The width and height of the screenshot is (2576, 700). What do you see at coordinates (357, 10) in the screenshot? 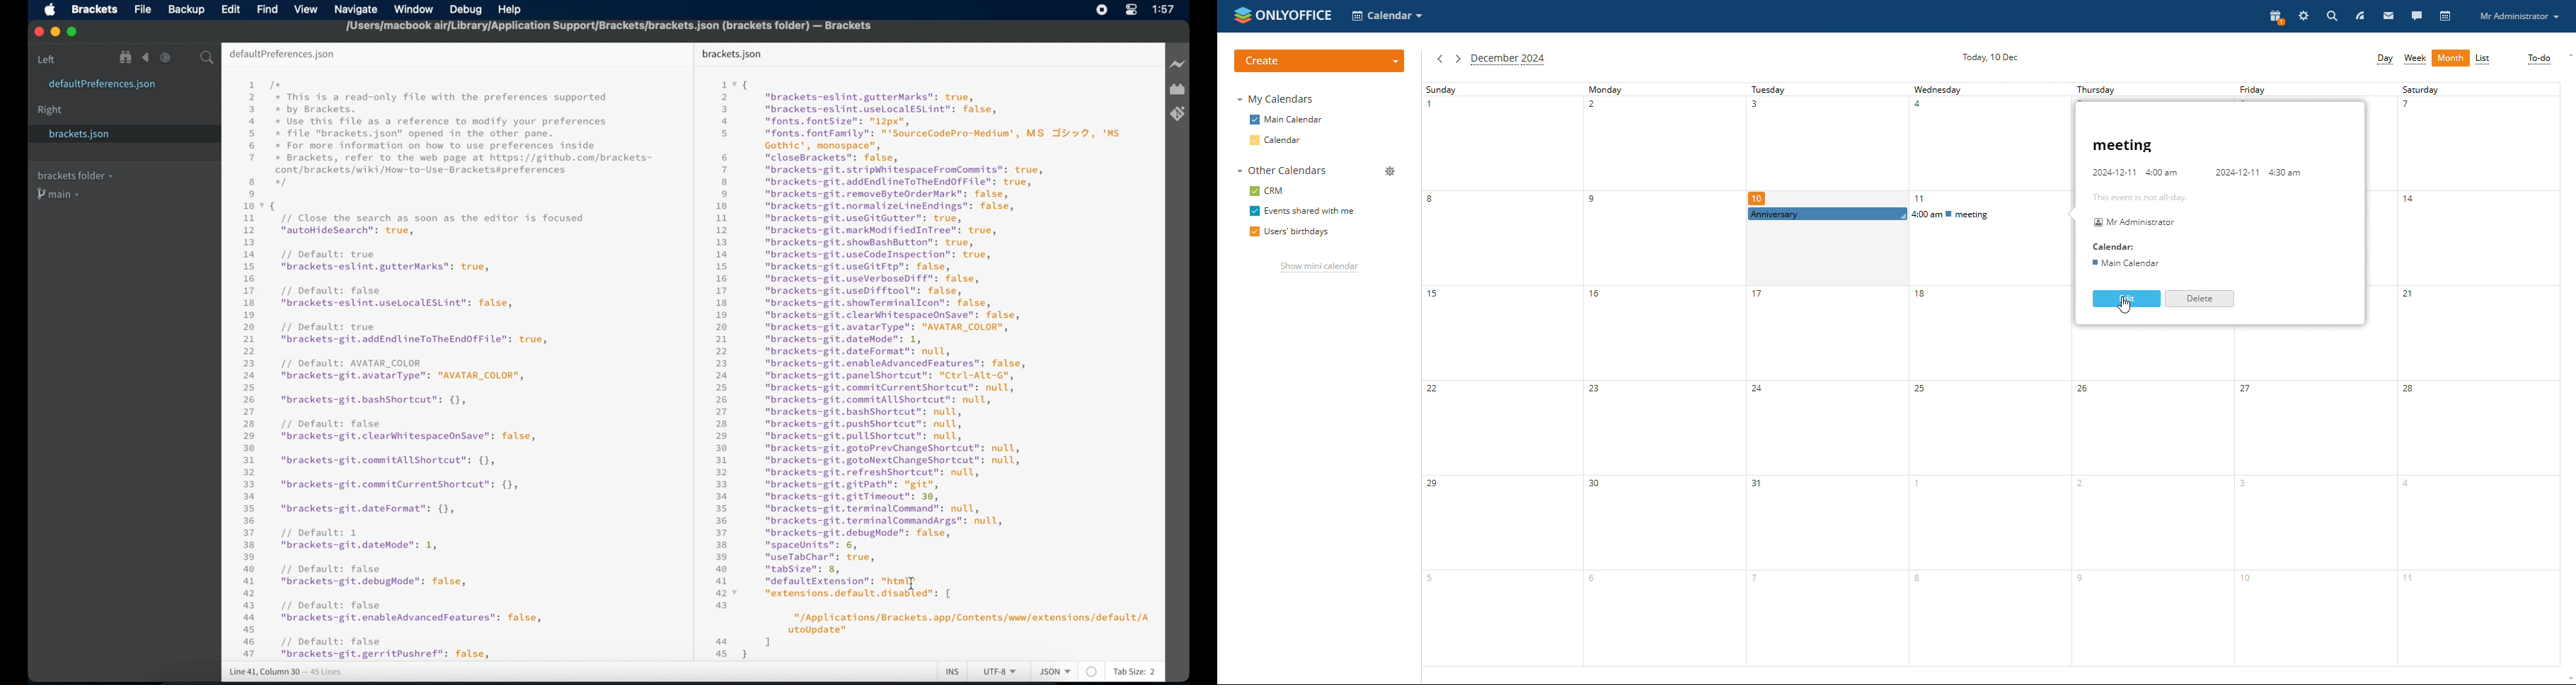
I see `navigate` at bounding box center [357, 10].